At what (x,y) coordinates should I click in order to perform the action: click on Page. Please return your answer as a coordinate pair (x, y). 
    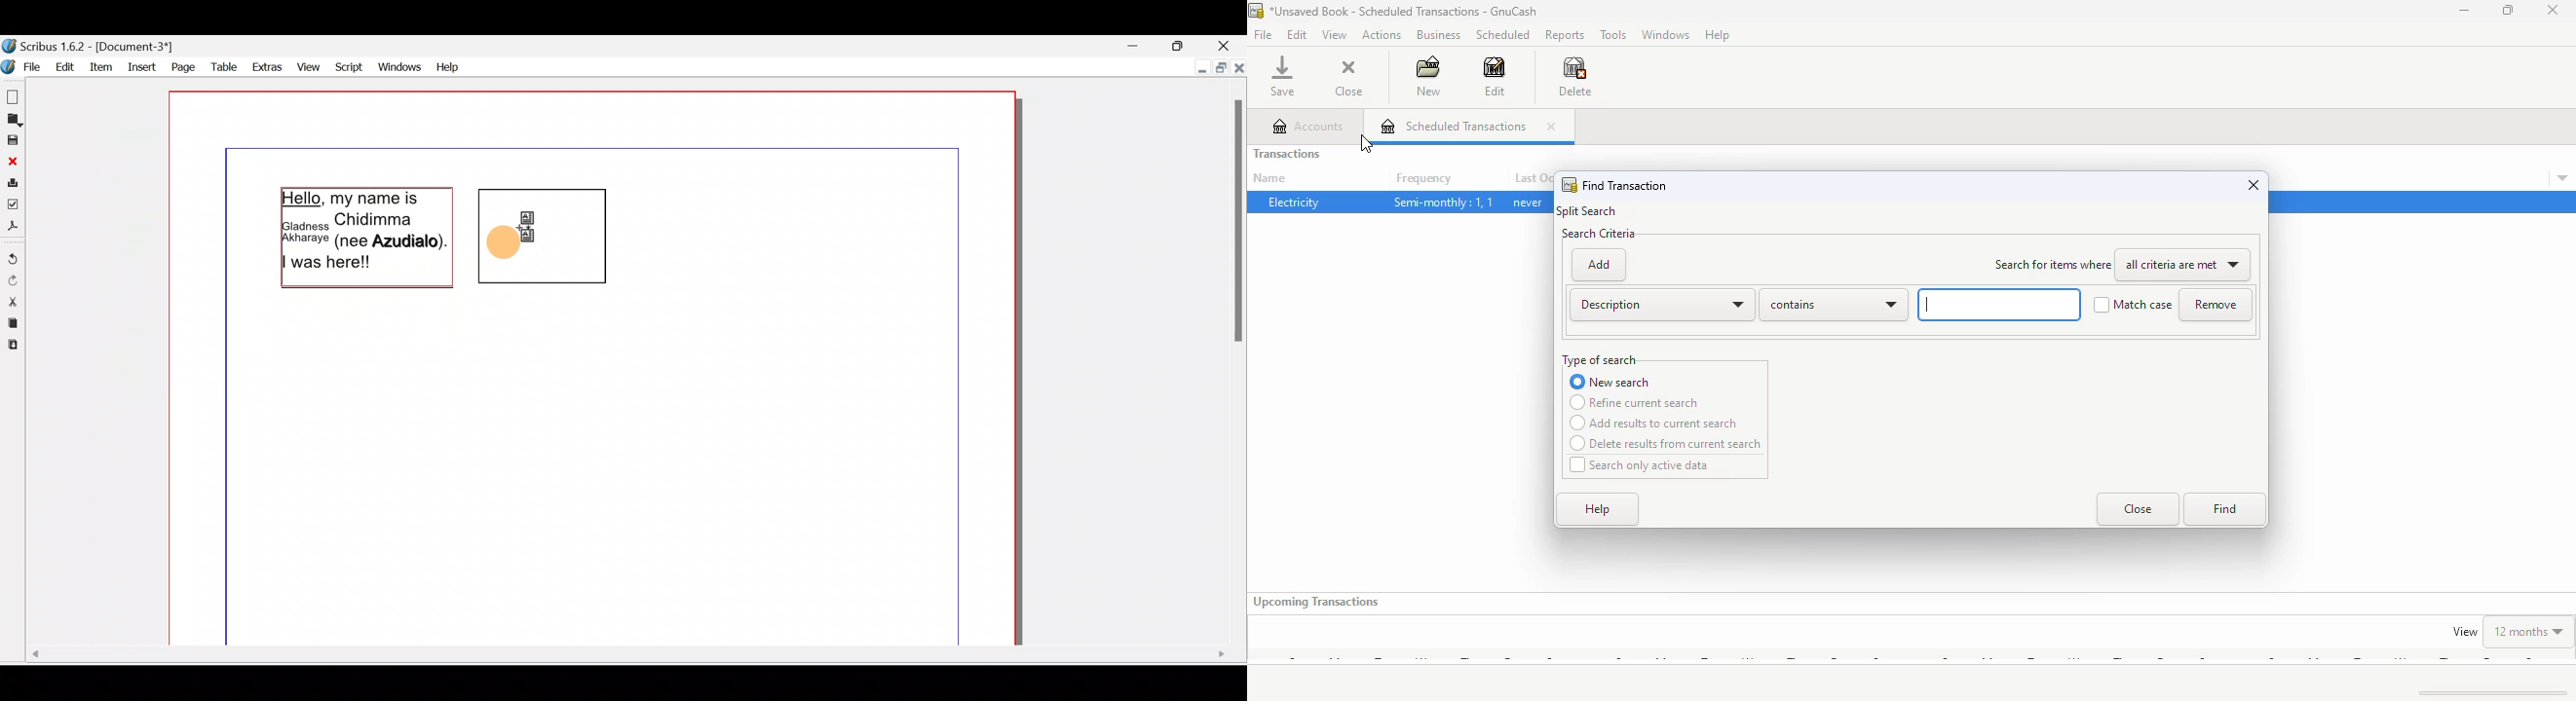
    Looking at the image, I should click on (180, 66).